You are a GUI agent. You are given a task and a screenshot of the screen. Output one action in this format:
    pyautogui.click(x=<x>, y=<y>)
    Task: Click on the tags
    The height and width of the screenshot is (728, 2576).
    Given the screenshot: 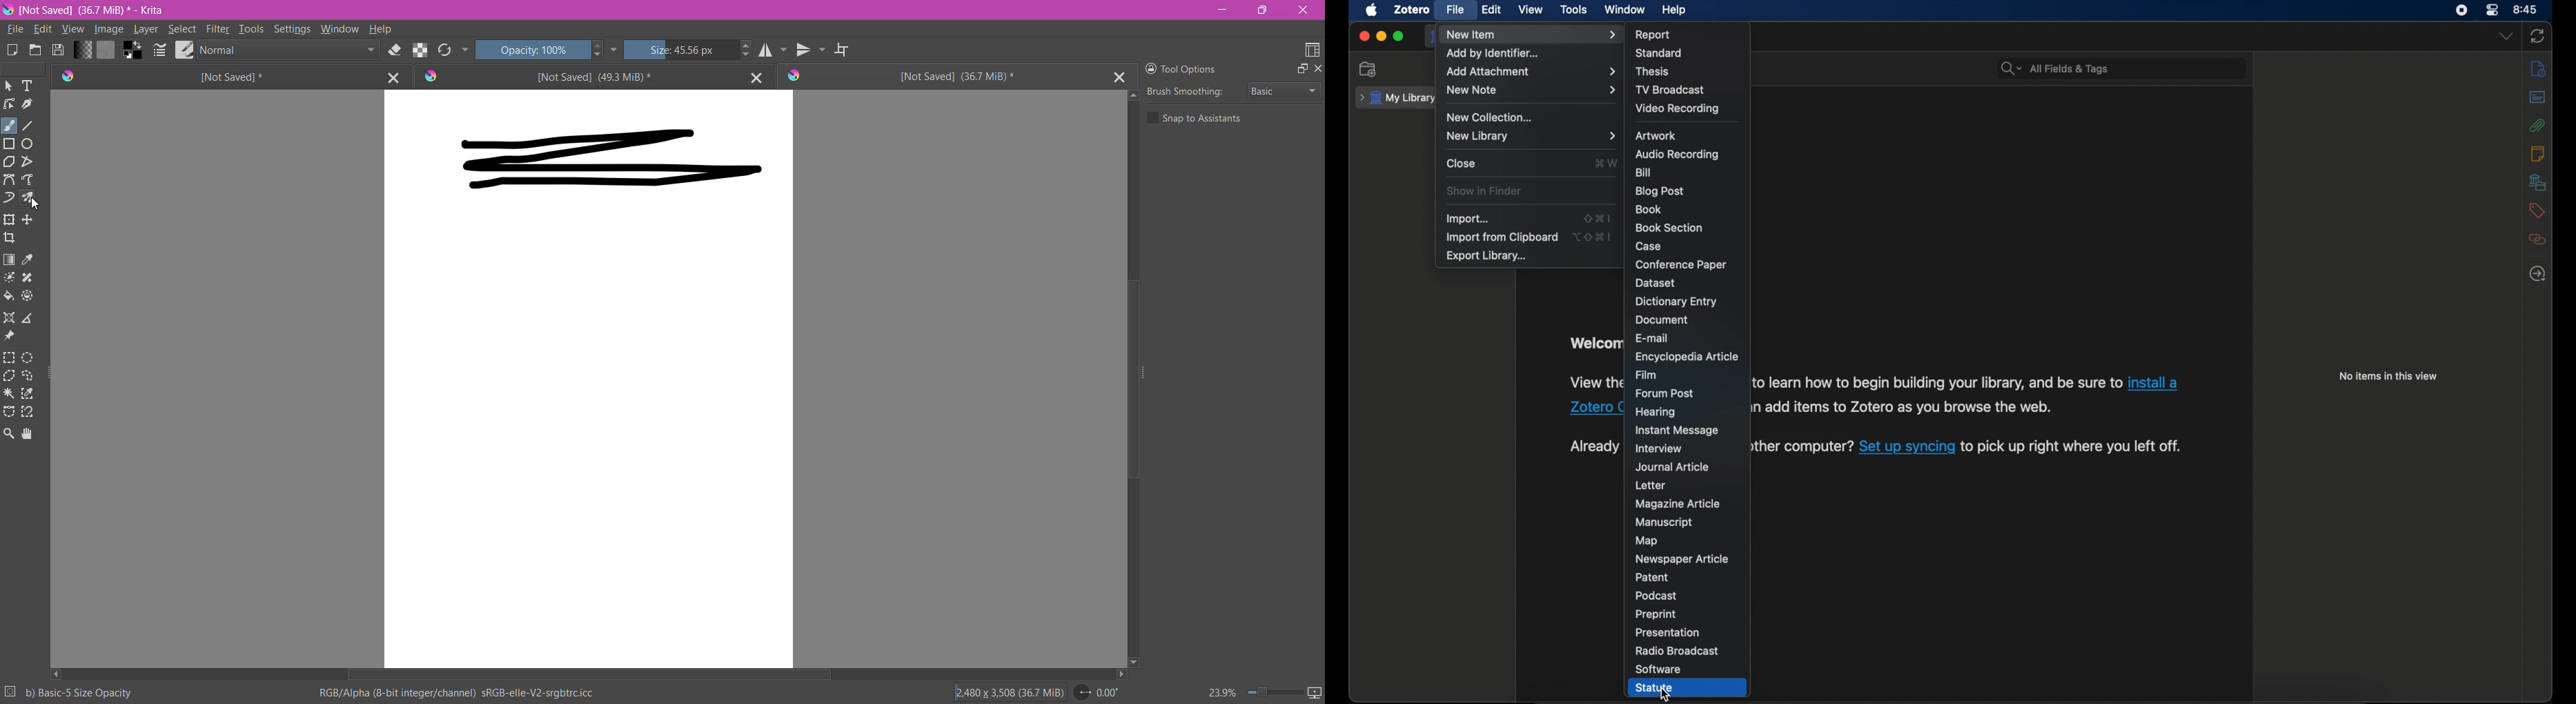 What is the action you would take?
    pyautogui.click(x=2536, y=211)
    